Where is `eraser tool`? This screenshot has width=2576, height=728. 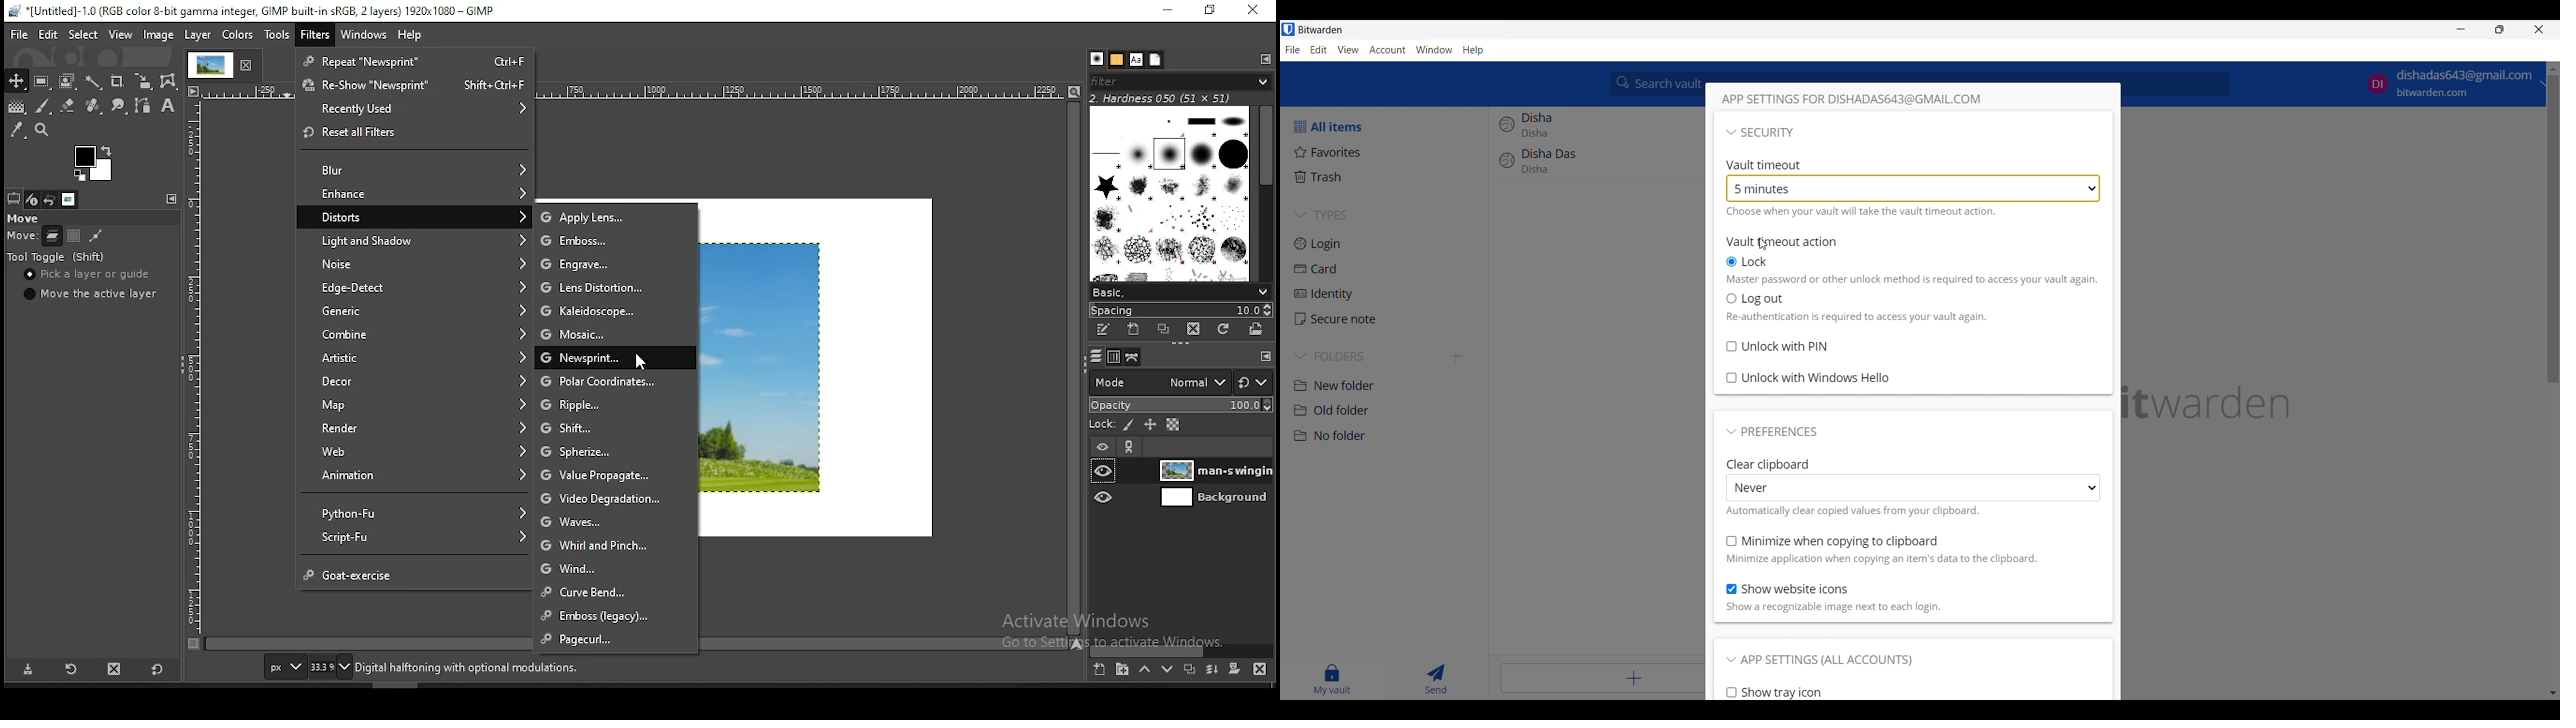
eraser tool is located at coordinates (68, 107).